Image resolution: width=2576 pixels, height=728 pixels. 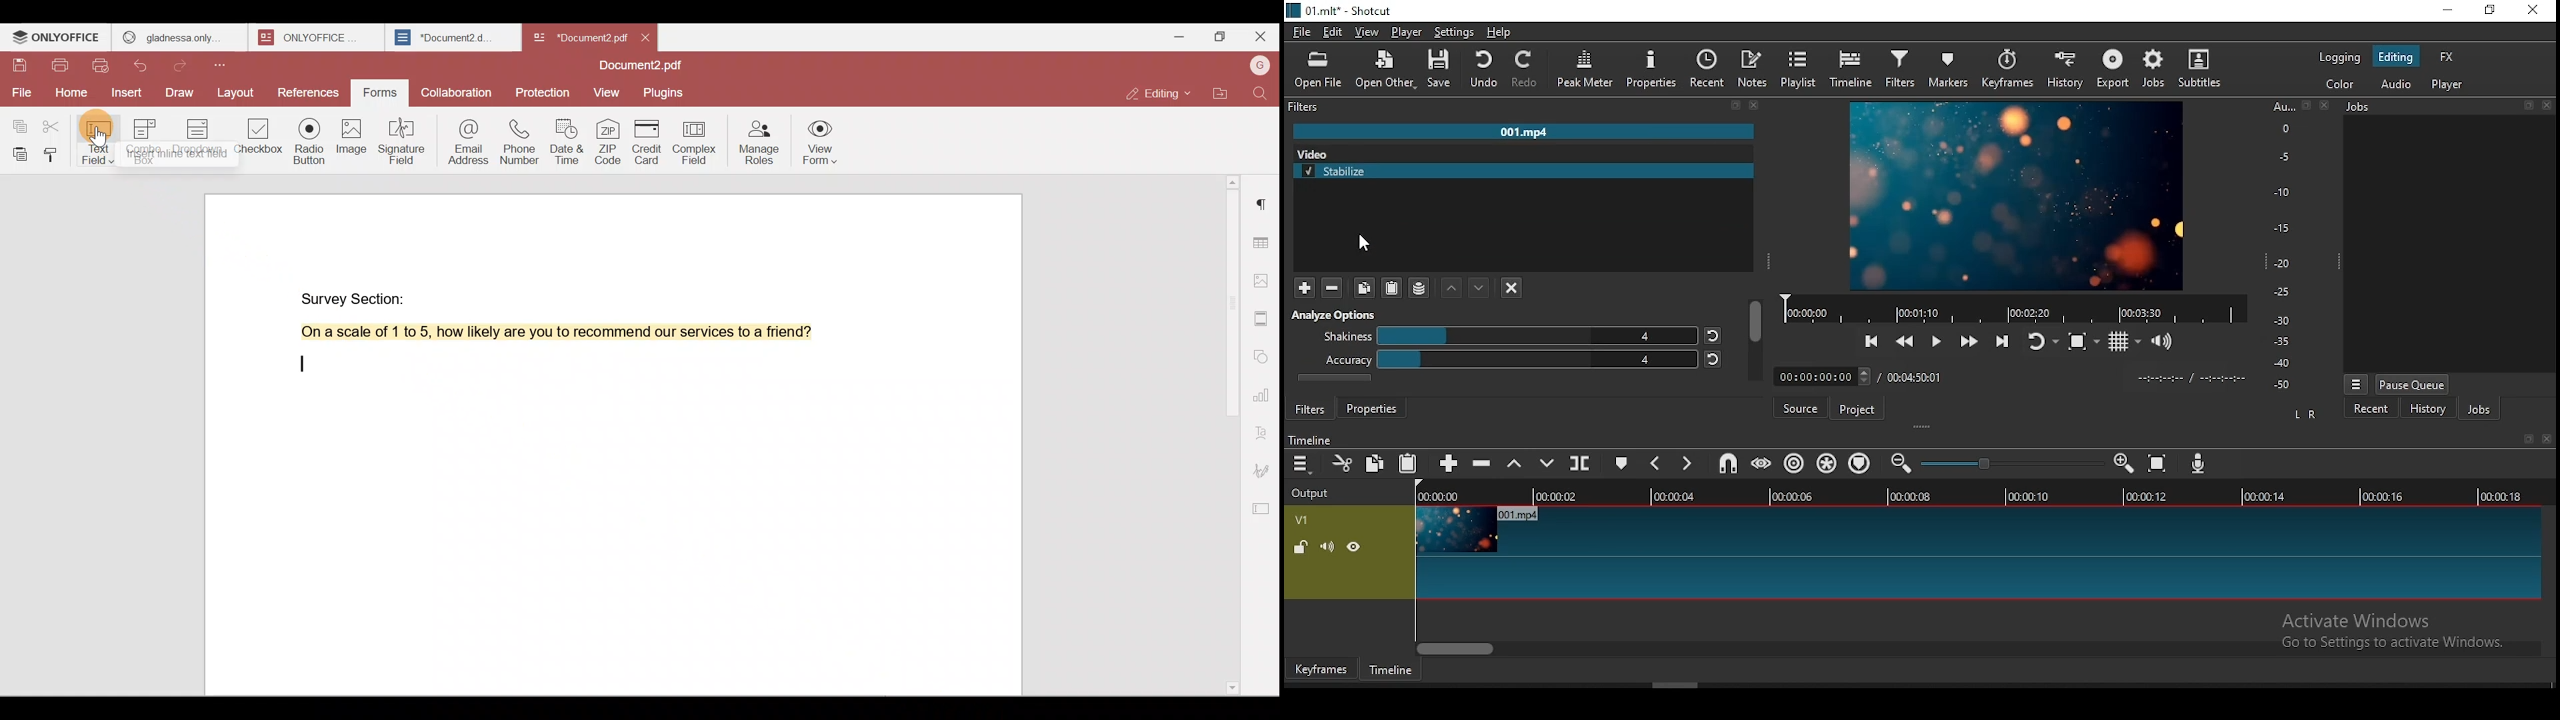 What do you see at coordinates (1656, 463) in the screenshot?
I see `previous marker` at bounding box center [1656, 463].